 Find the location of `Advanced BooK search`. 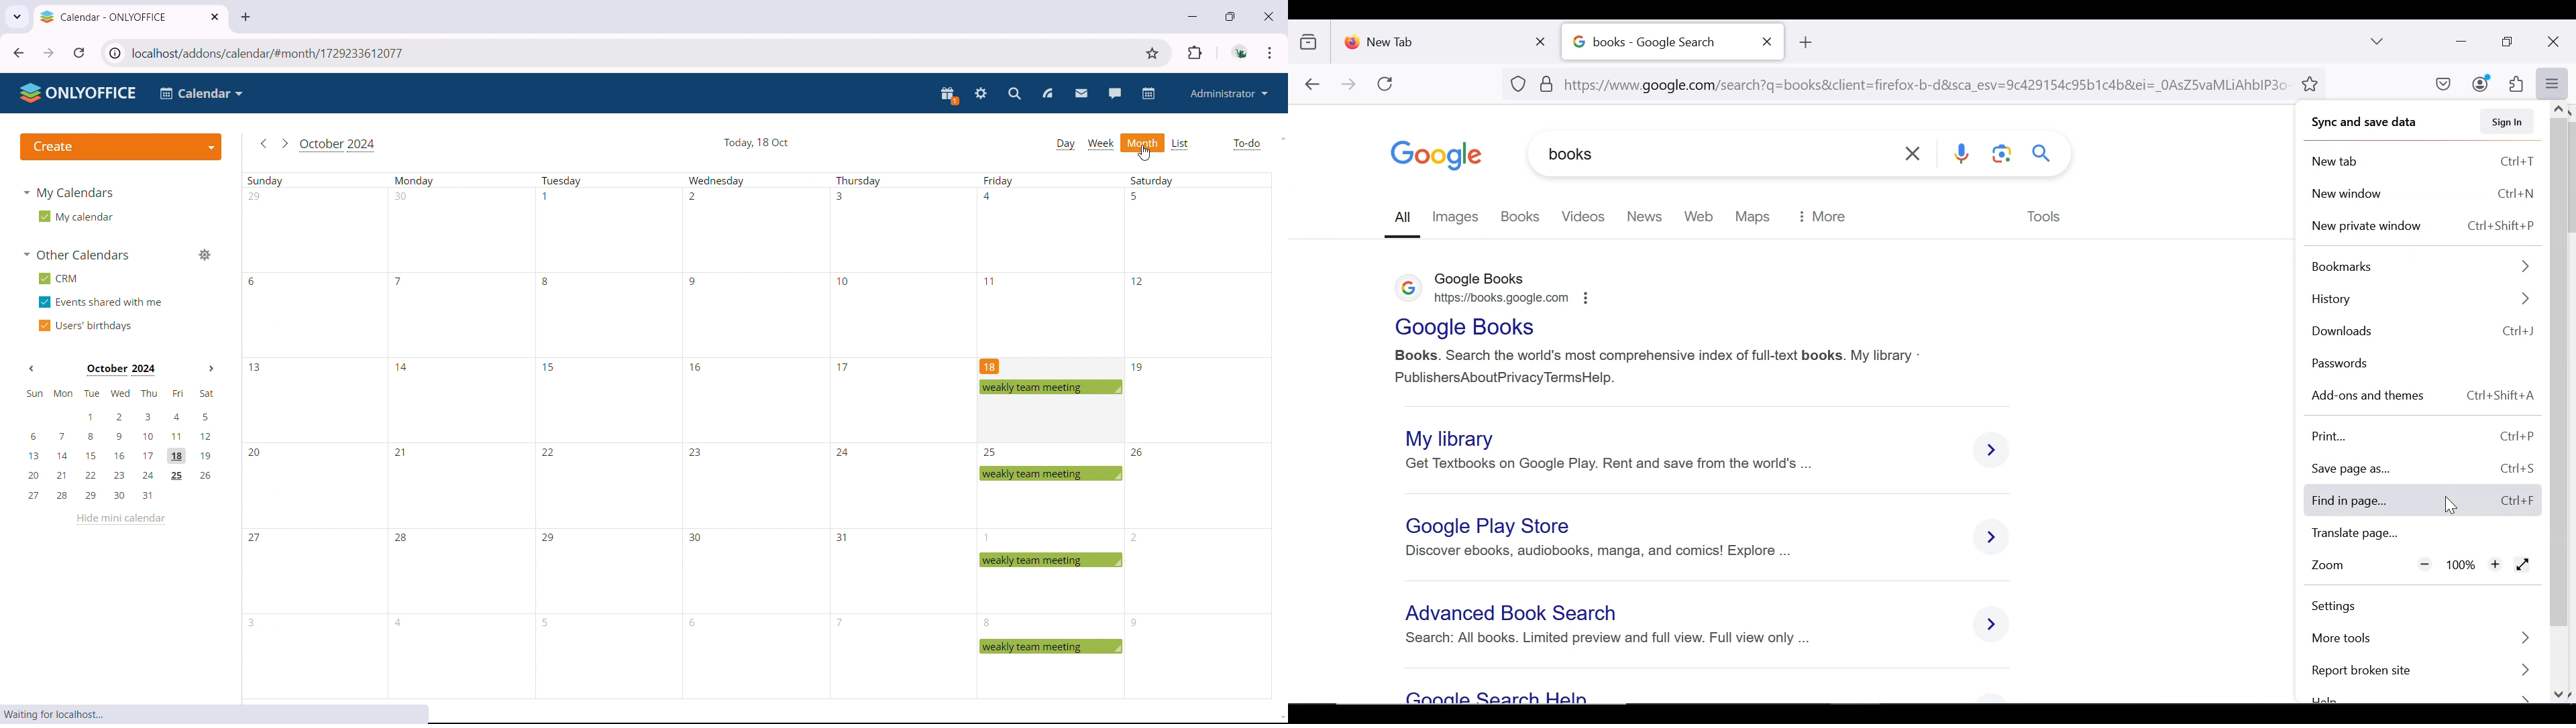

Advanced BooK search is located at coordinates (1515, 614).